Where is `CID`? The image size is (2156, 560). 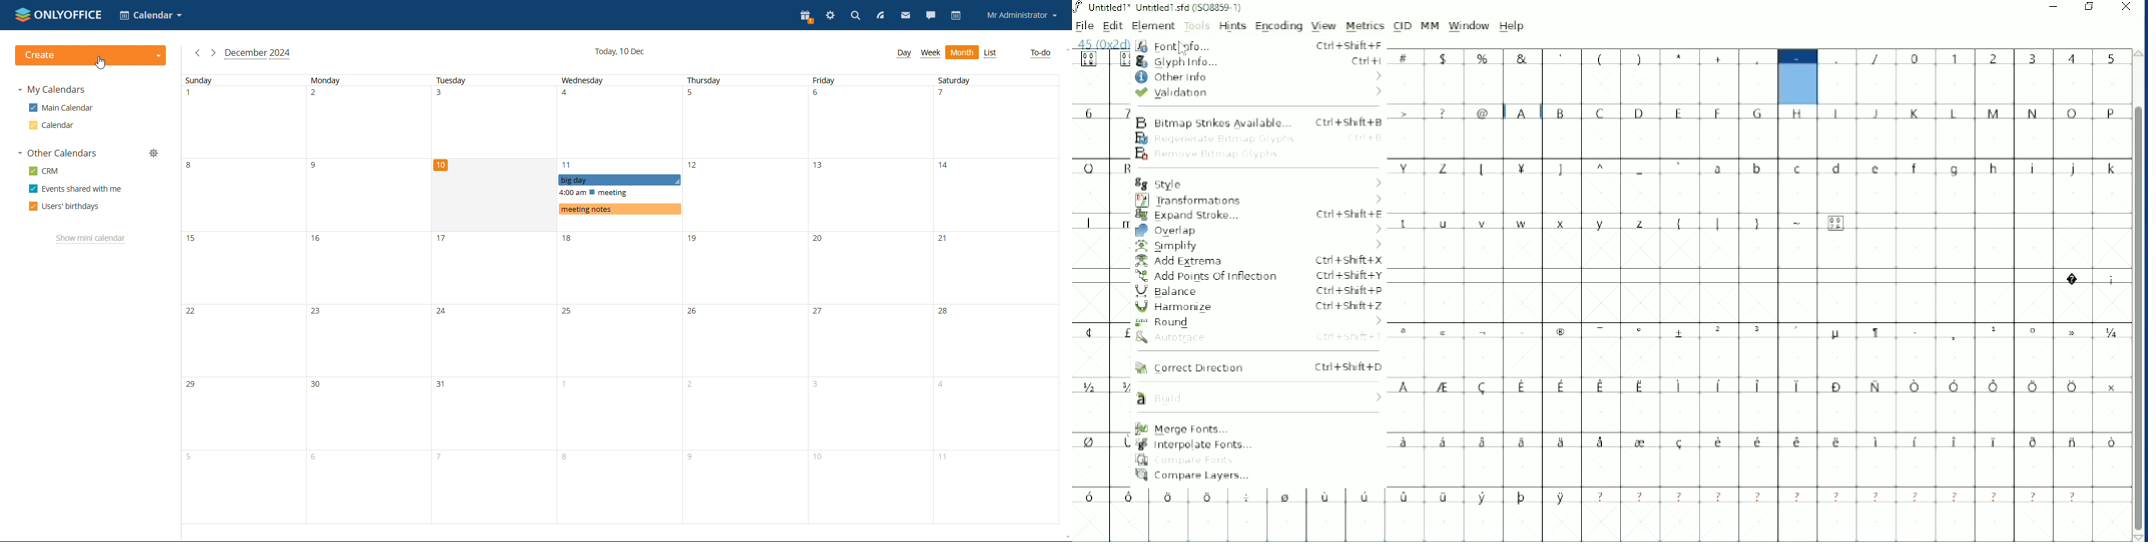 CID is located at coordinates (1403, 26).